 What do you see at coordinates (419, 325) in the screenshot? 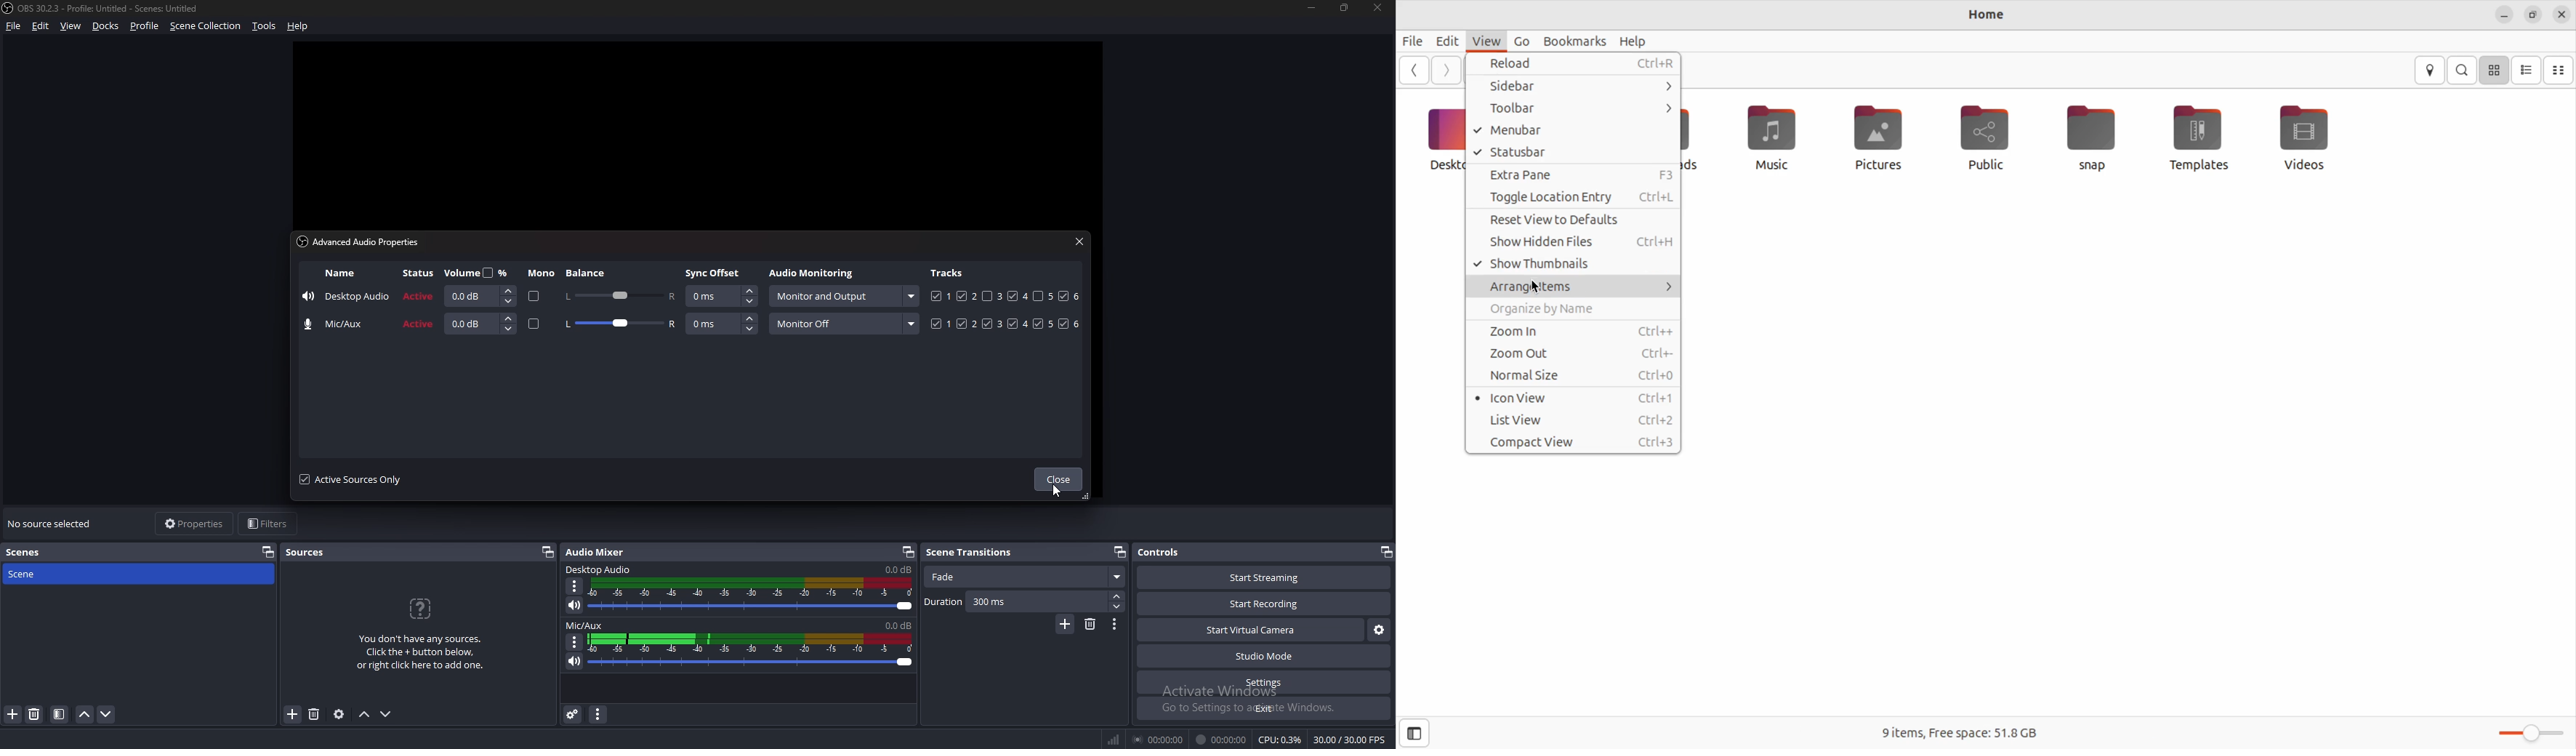
I see `active` at bounding box center [419, 325].